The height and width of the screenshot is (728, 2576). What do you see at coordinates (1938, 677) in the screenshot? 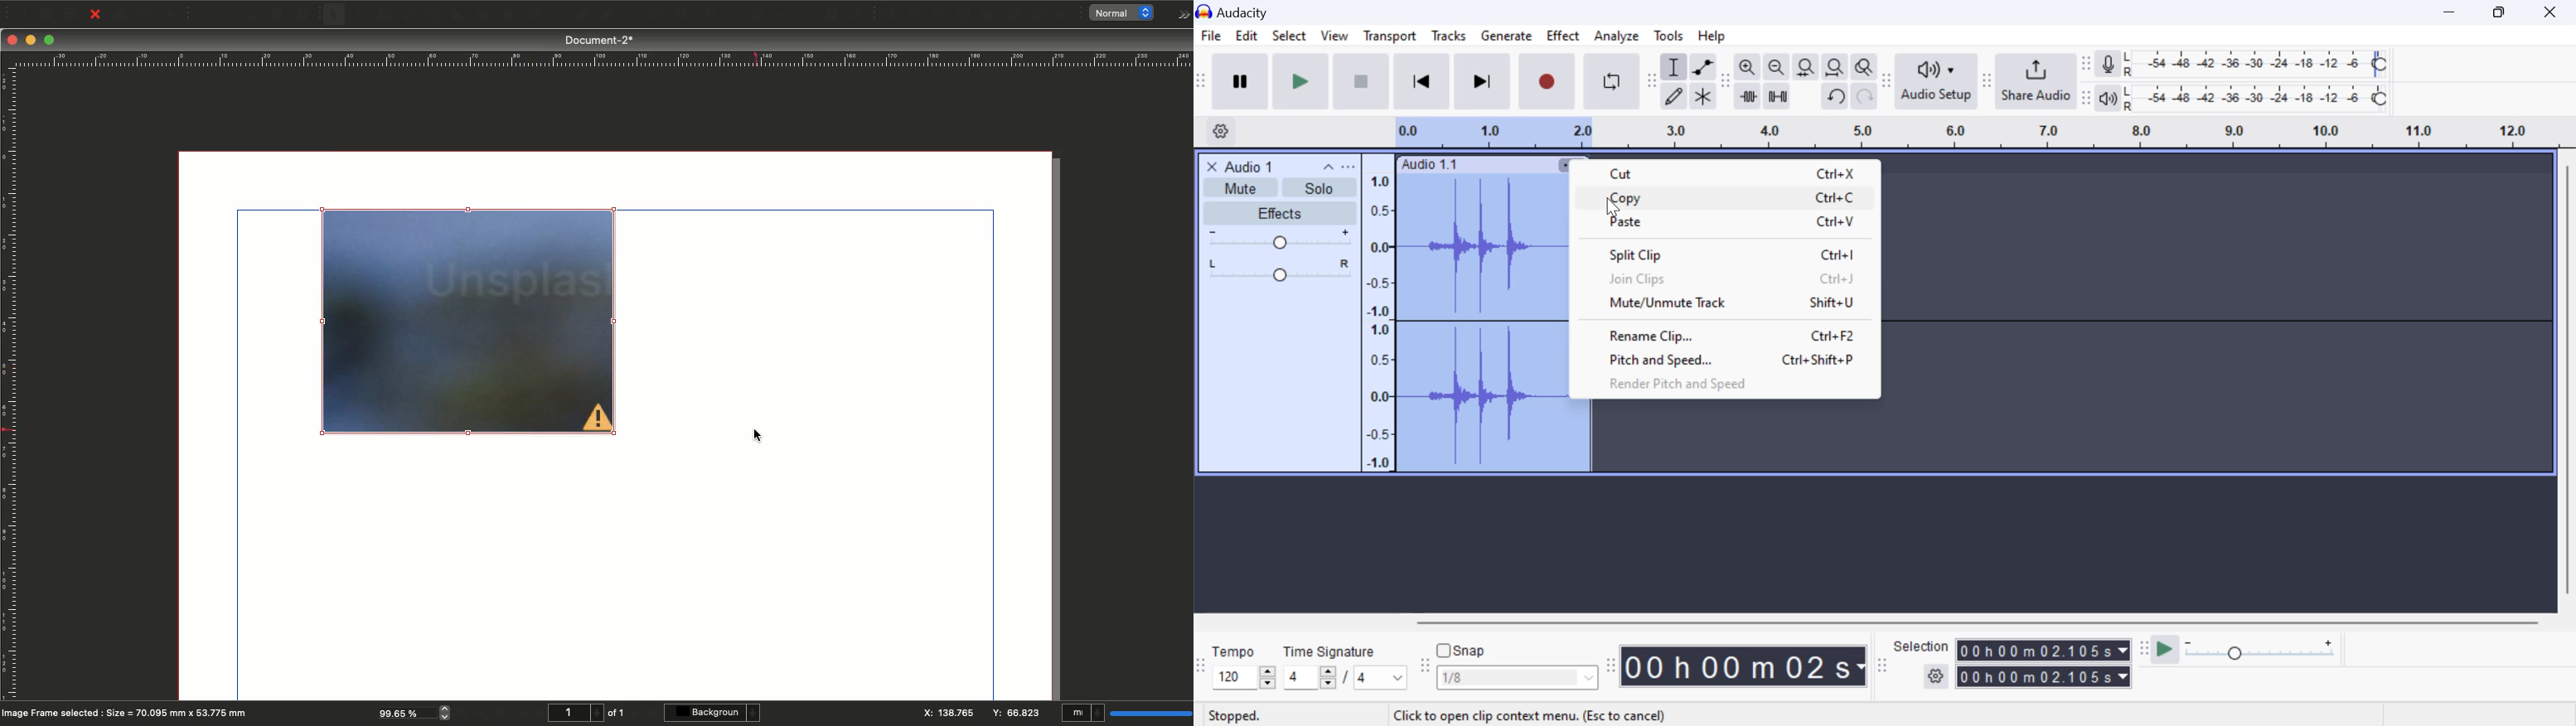
I see `settings` at bounding box center [1938, 677].